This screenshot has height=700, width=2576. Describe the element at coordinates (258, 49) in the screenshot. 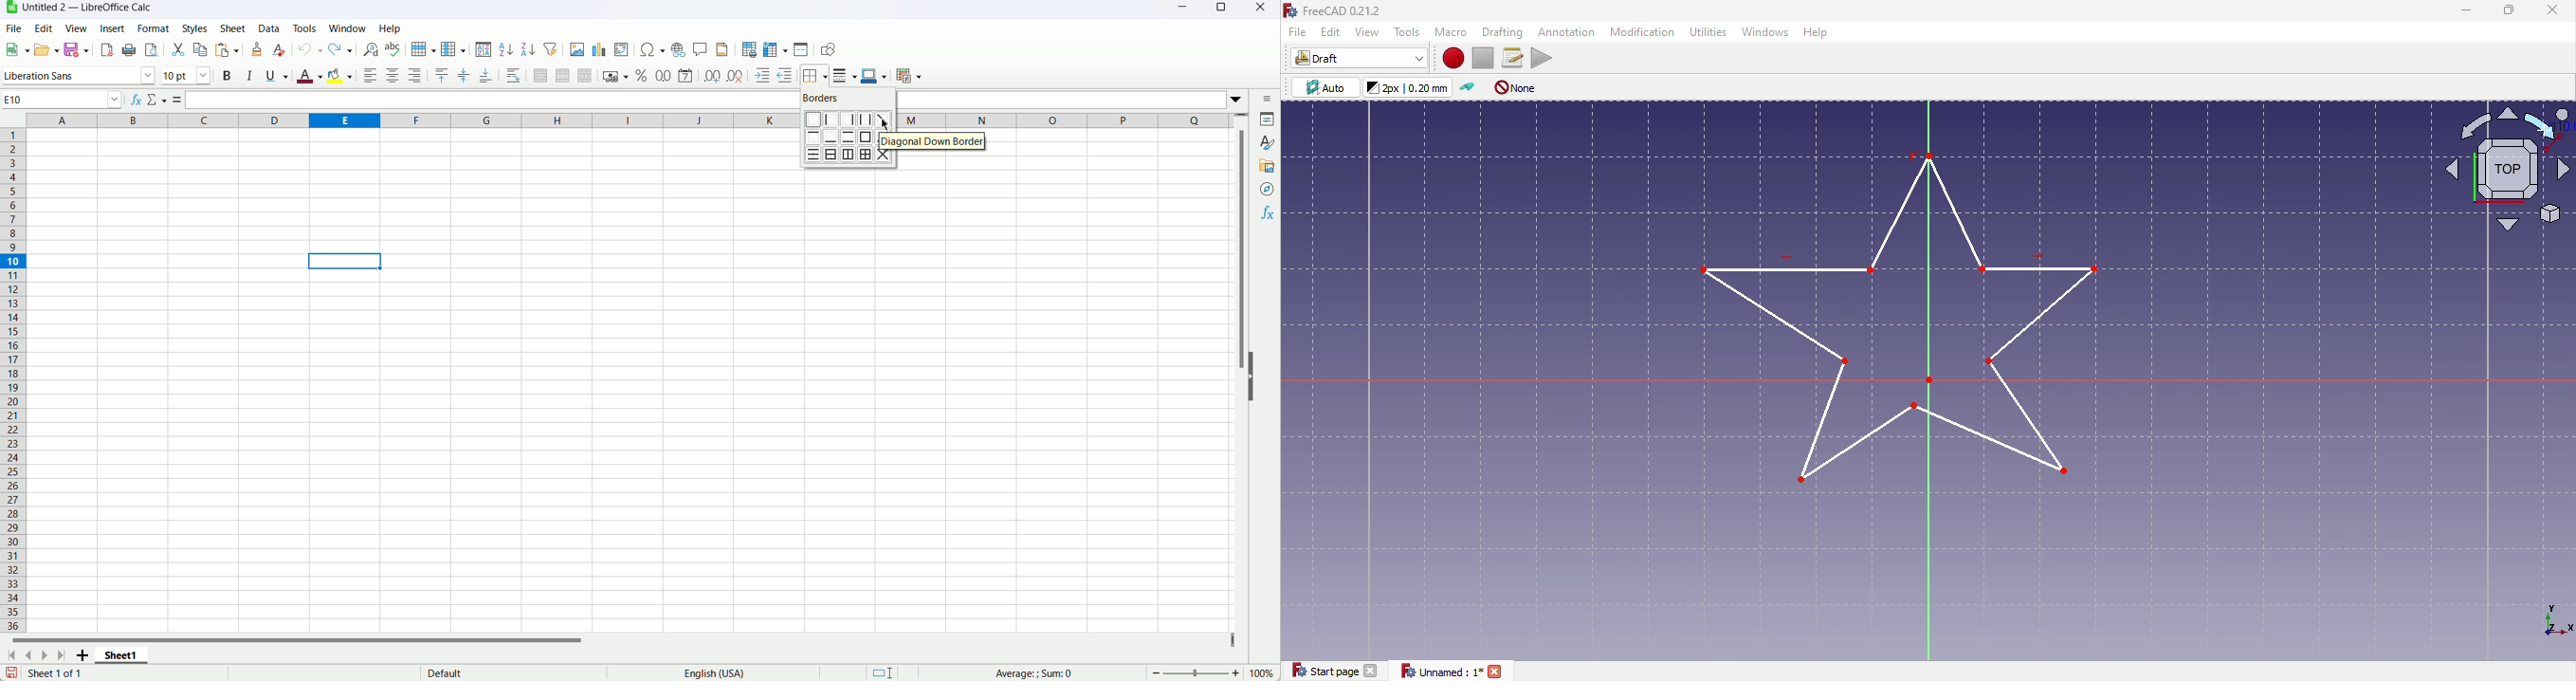

I see `Clone formatting` at that location.